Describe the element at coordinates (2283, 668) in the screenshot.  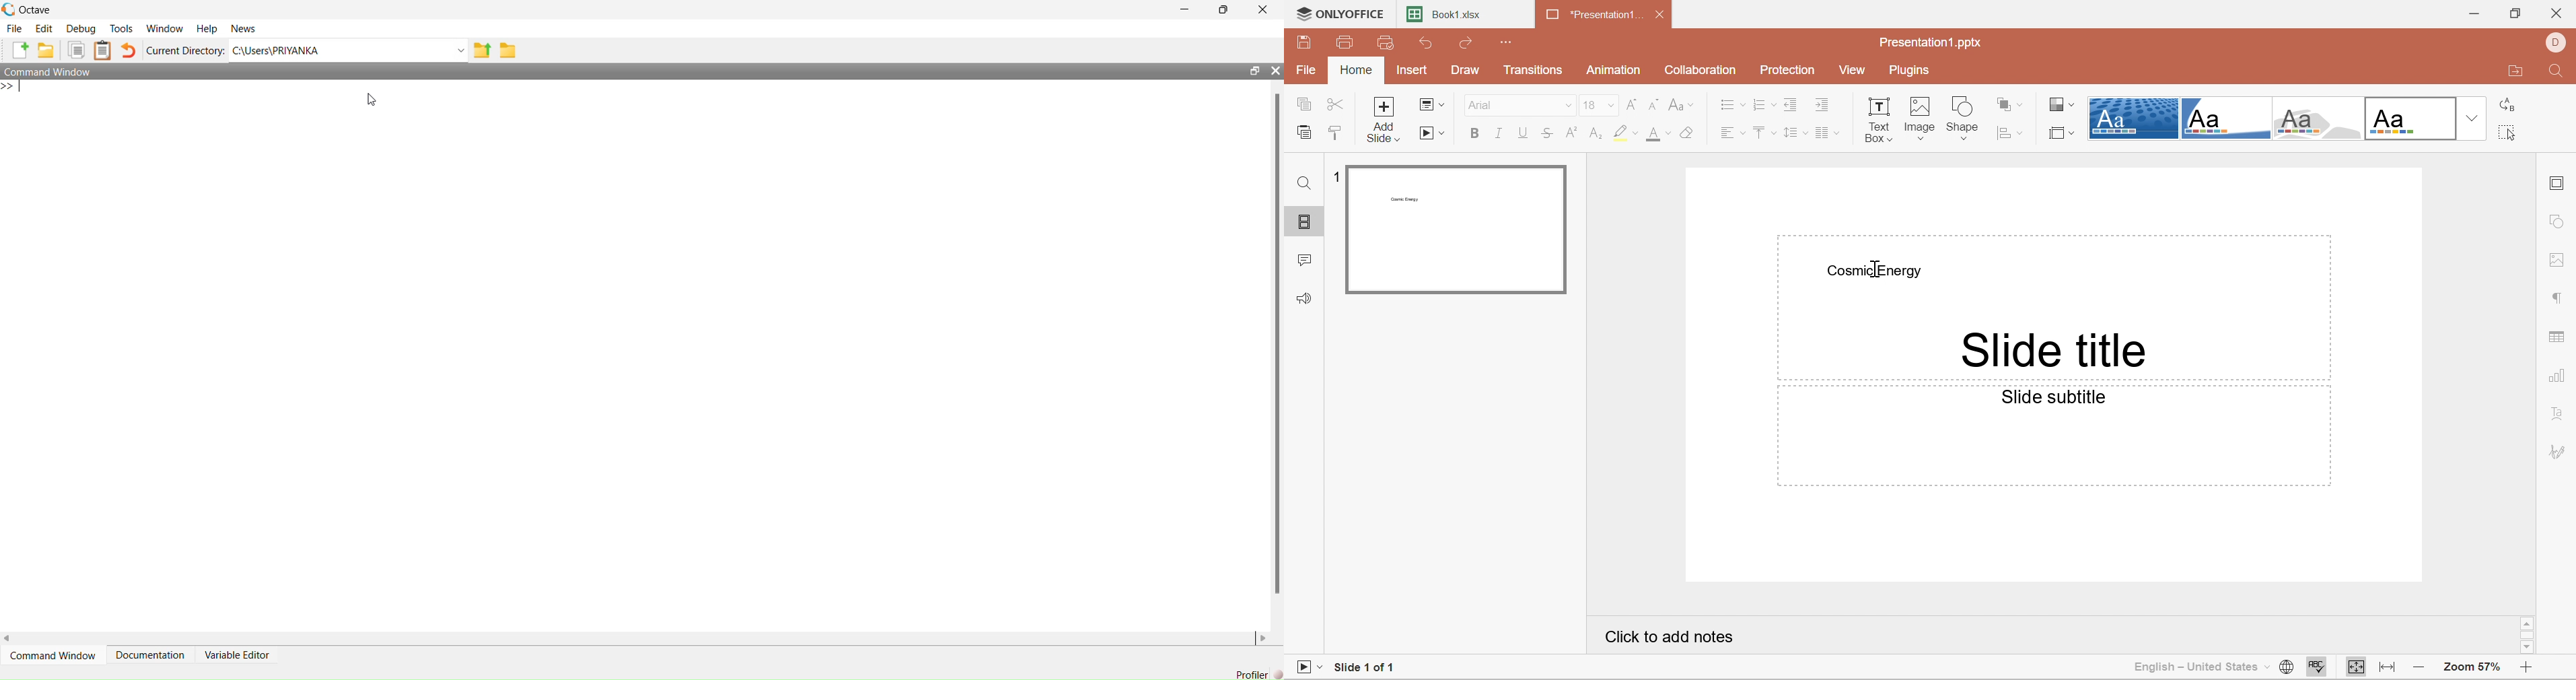
I see `Set document language` at that location.